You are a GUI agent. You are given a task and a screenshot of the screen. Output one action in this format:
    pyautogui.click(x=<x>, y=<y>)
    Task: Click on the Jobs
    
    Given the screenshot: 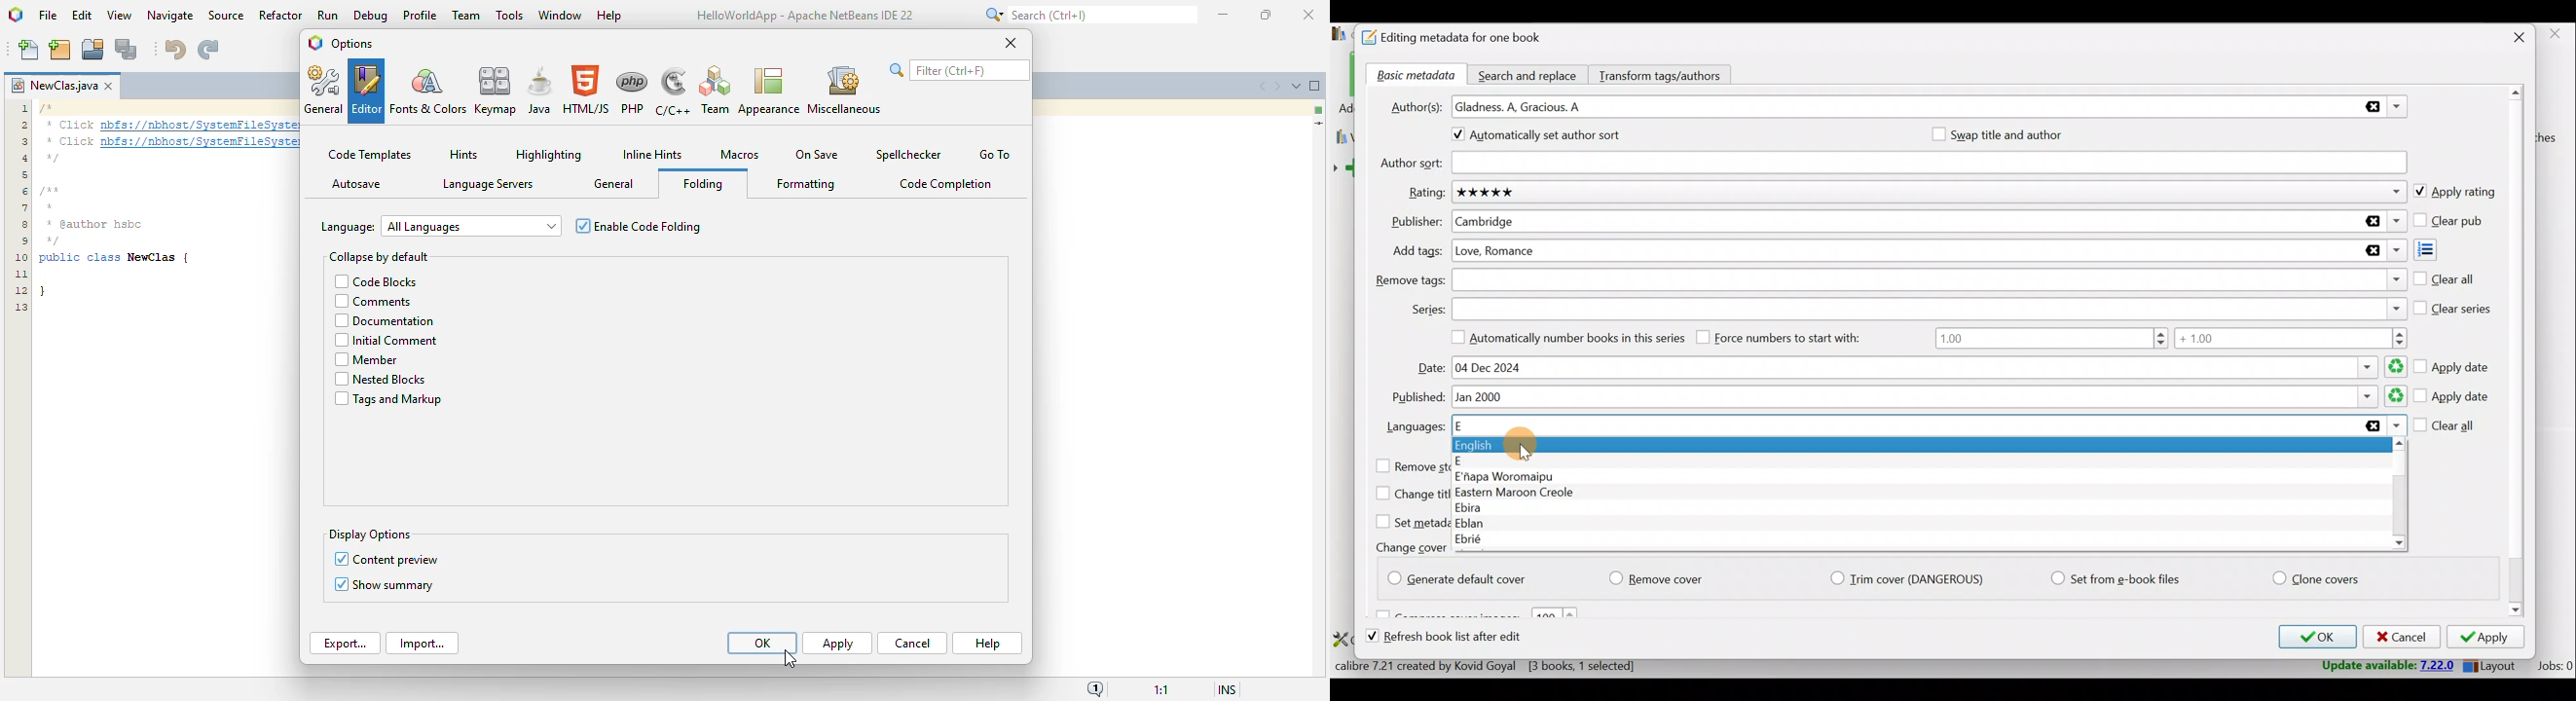 What is the action you would take?
    pyautogui.click(x=2554, y=665)
    